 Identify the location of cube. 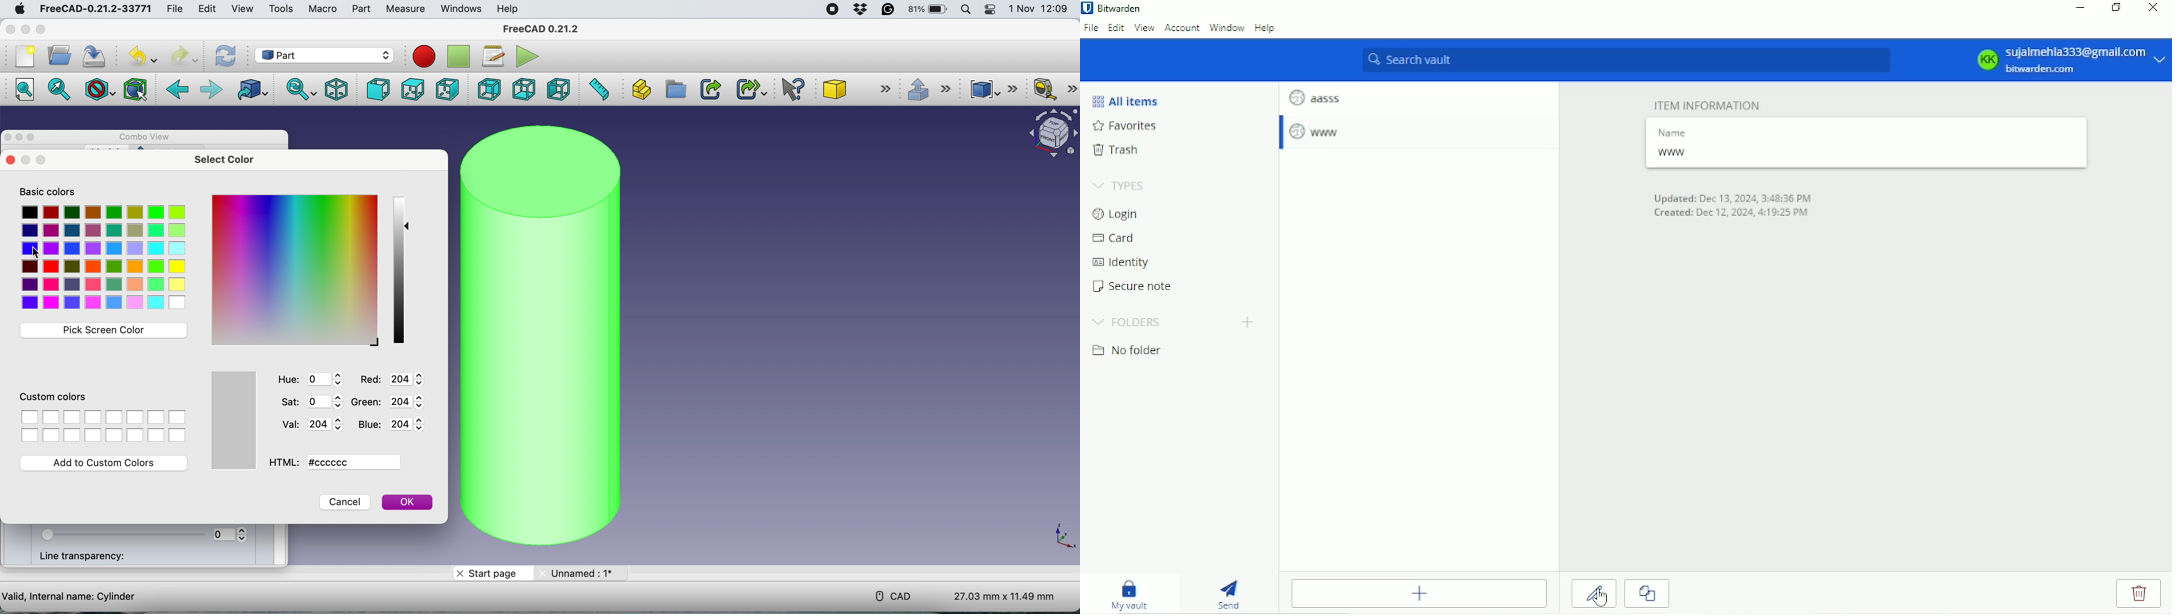
(857, 87).